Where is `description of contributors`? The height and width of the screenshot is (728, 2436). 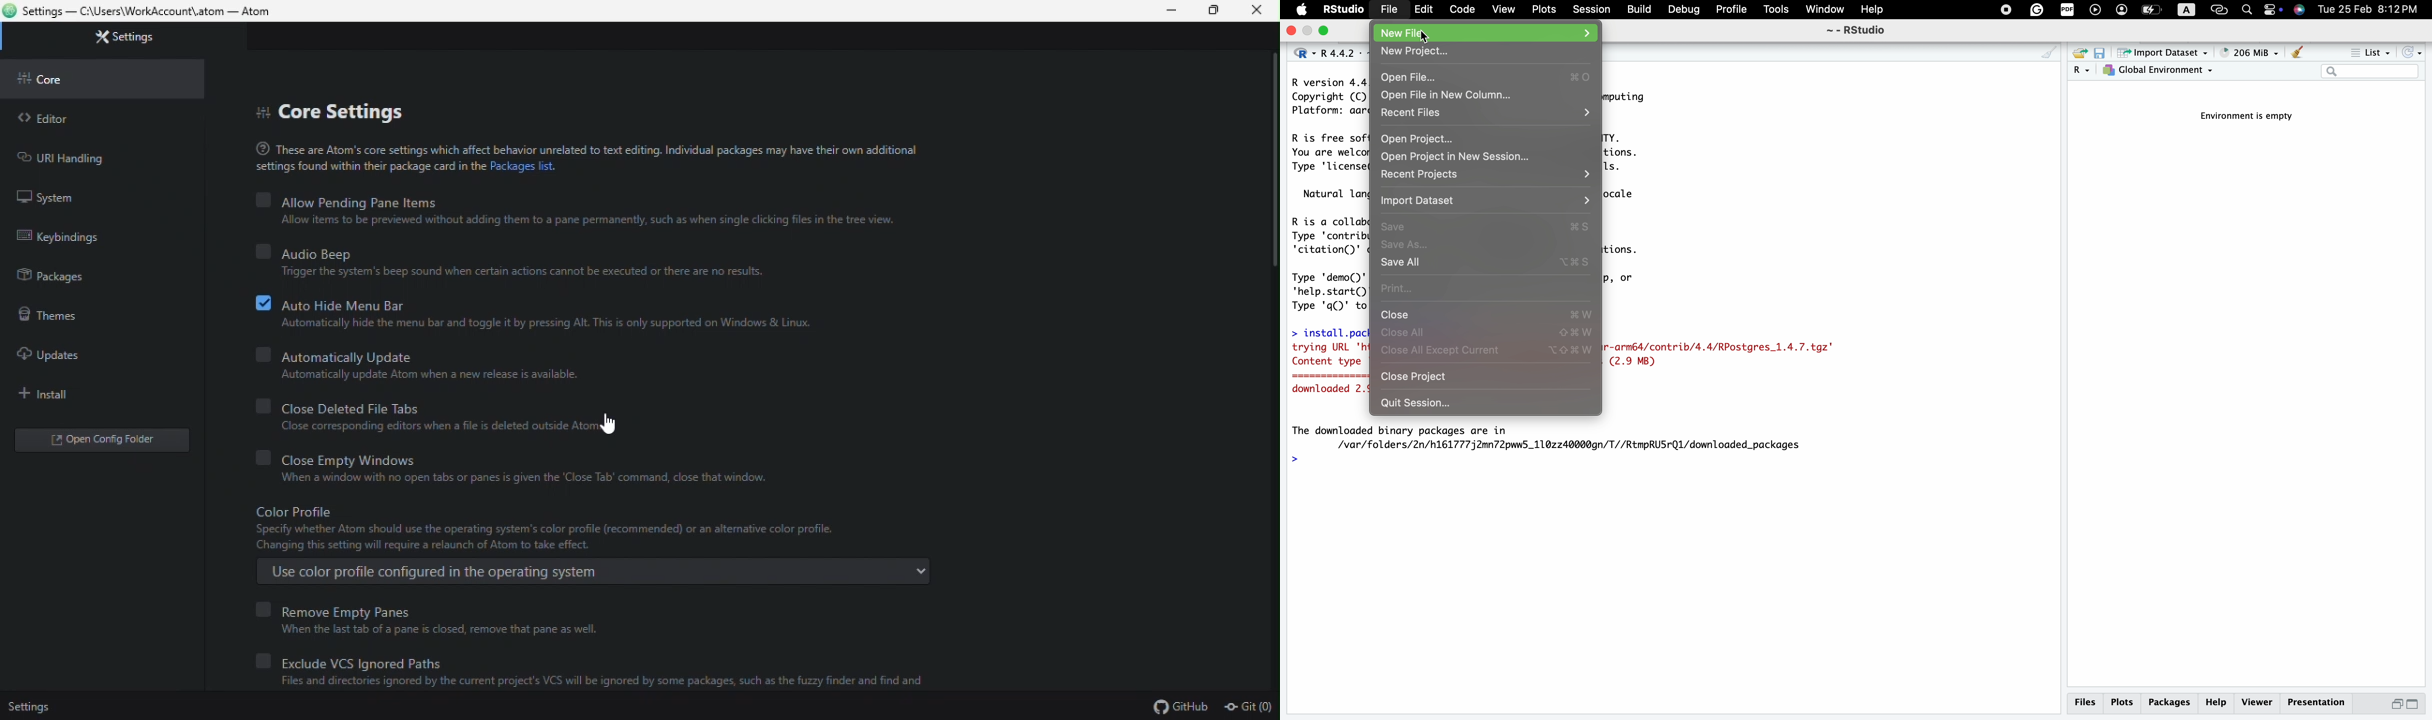 description of contributors is located at coordinates (1326, 233).